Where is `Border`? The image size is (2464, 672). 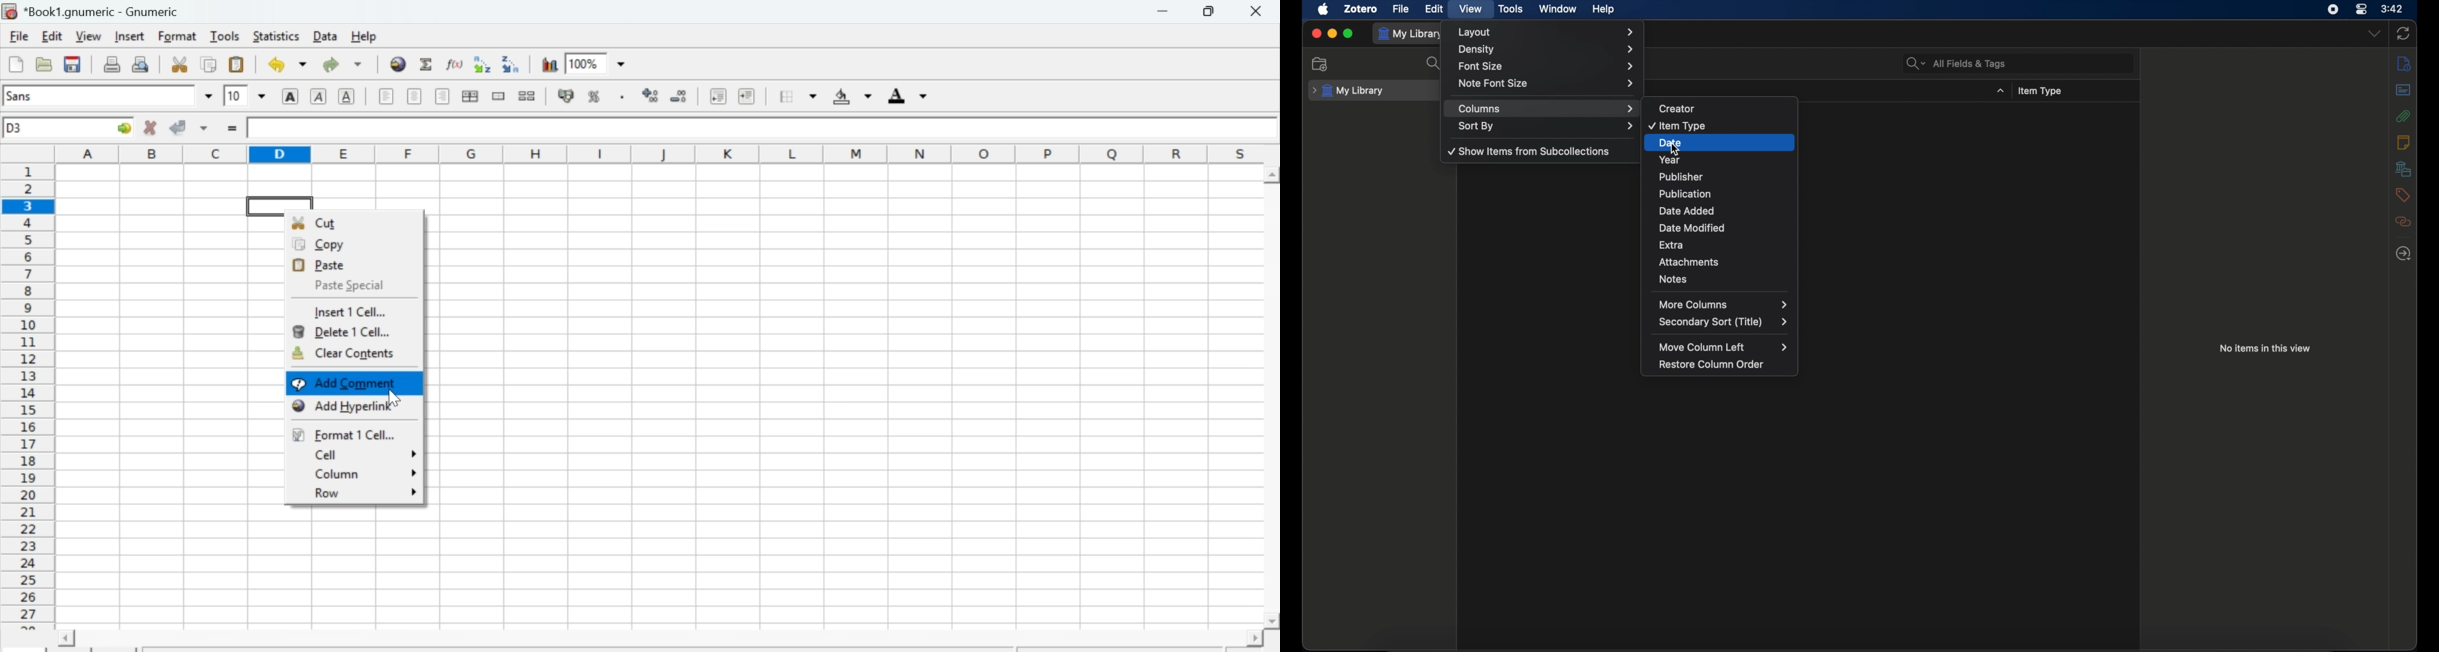 Border is located at coordinates (798, 97).